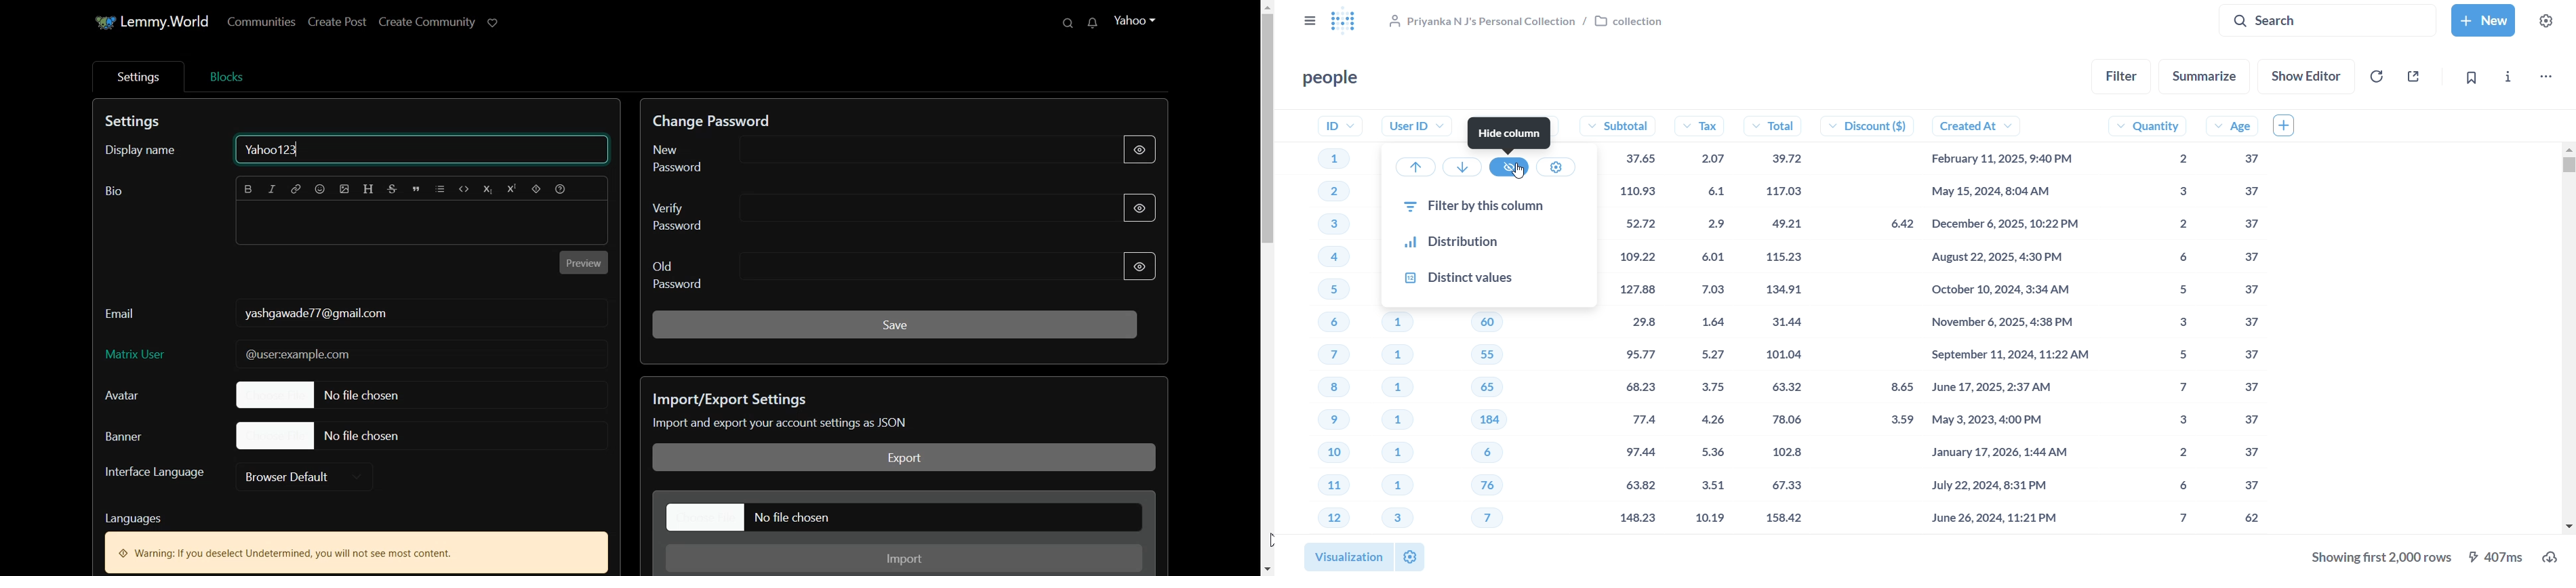 This screenshot has height=588, width=2576. Describe the element at coordinates (720, 117) in the screenshot. I see `Text` at that location.